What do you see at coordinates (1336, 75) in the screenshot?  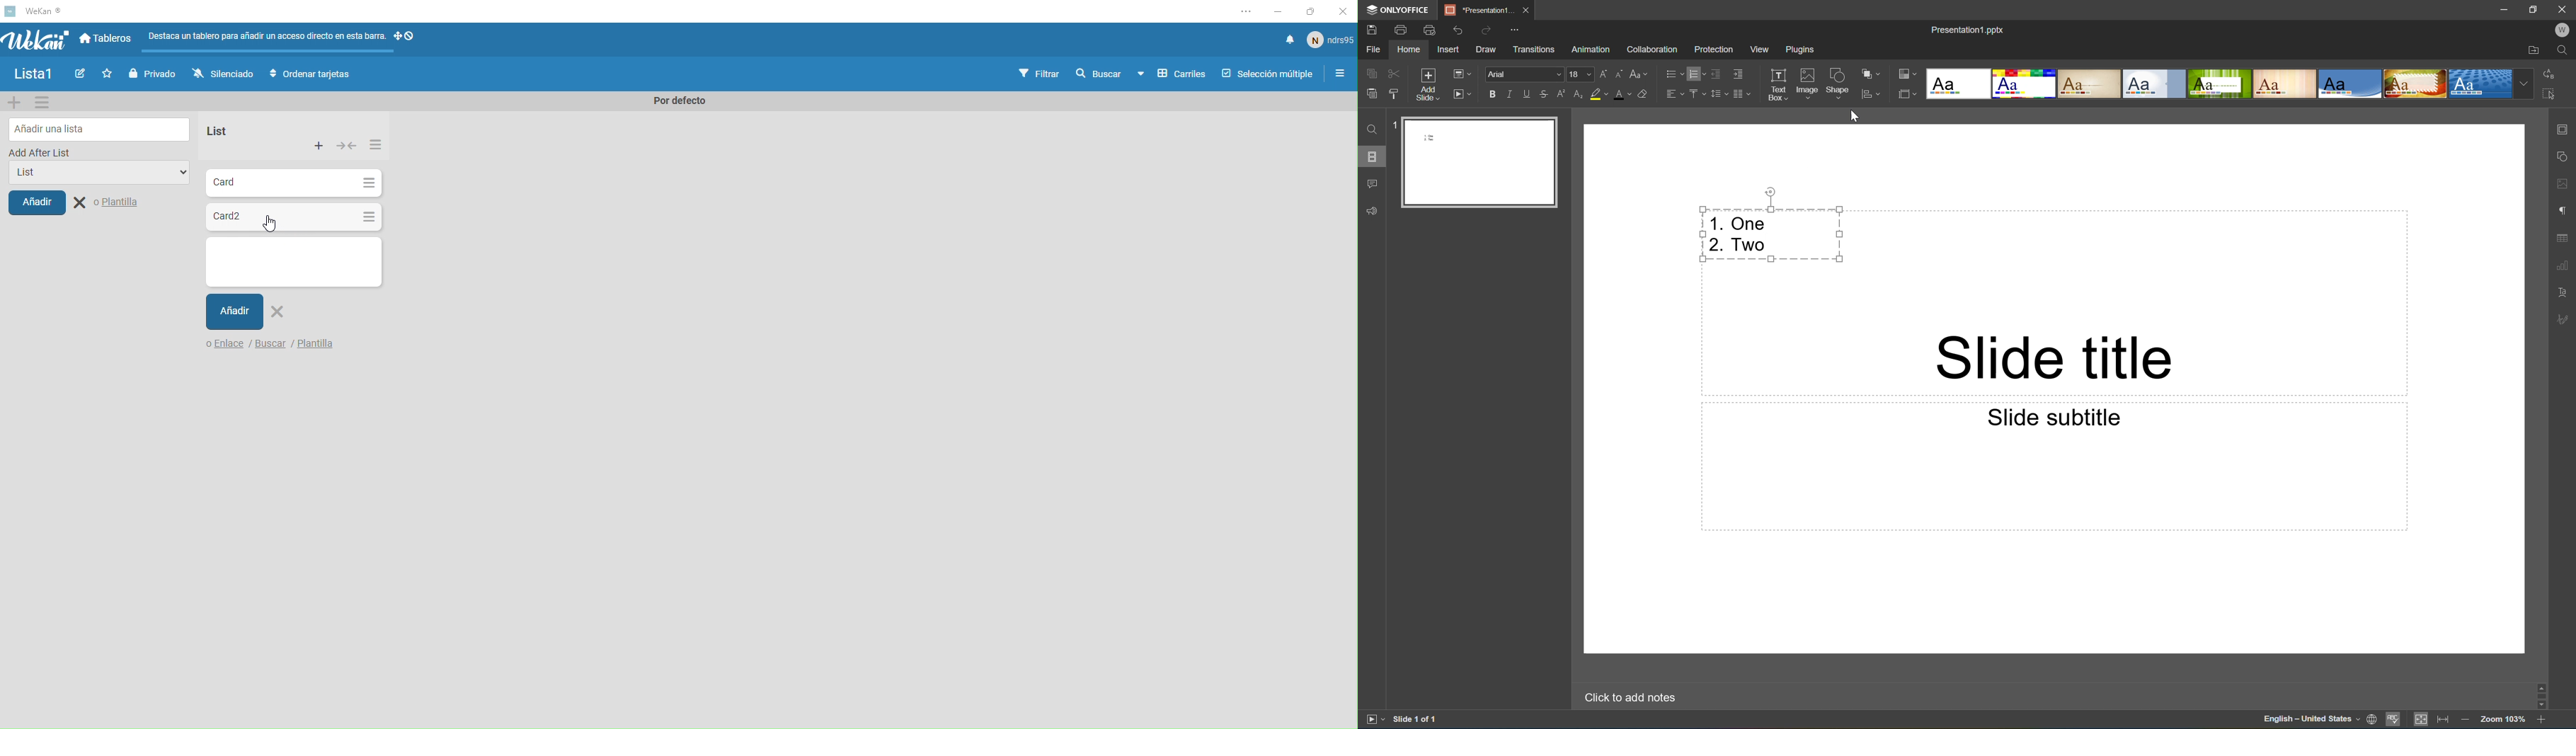 I see `opciones` at bounding box center [1336, 75].